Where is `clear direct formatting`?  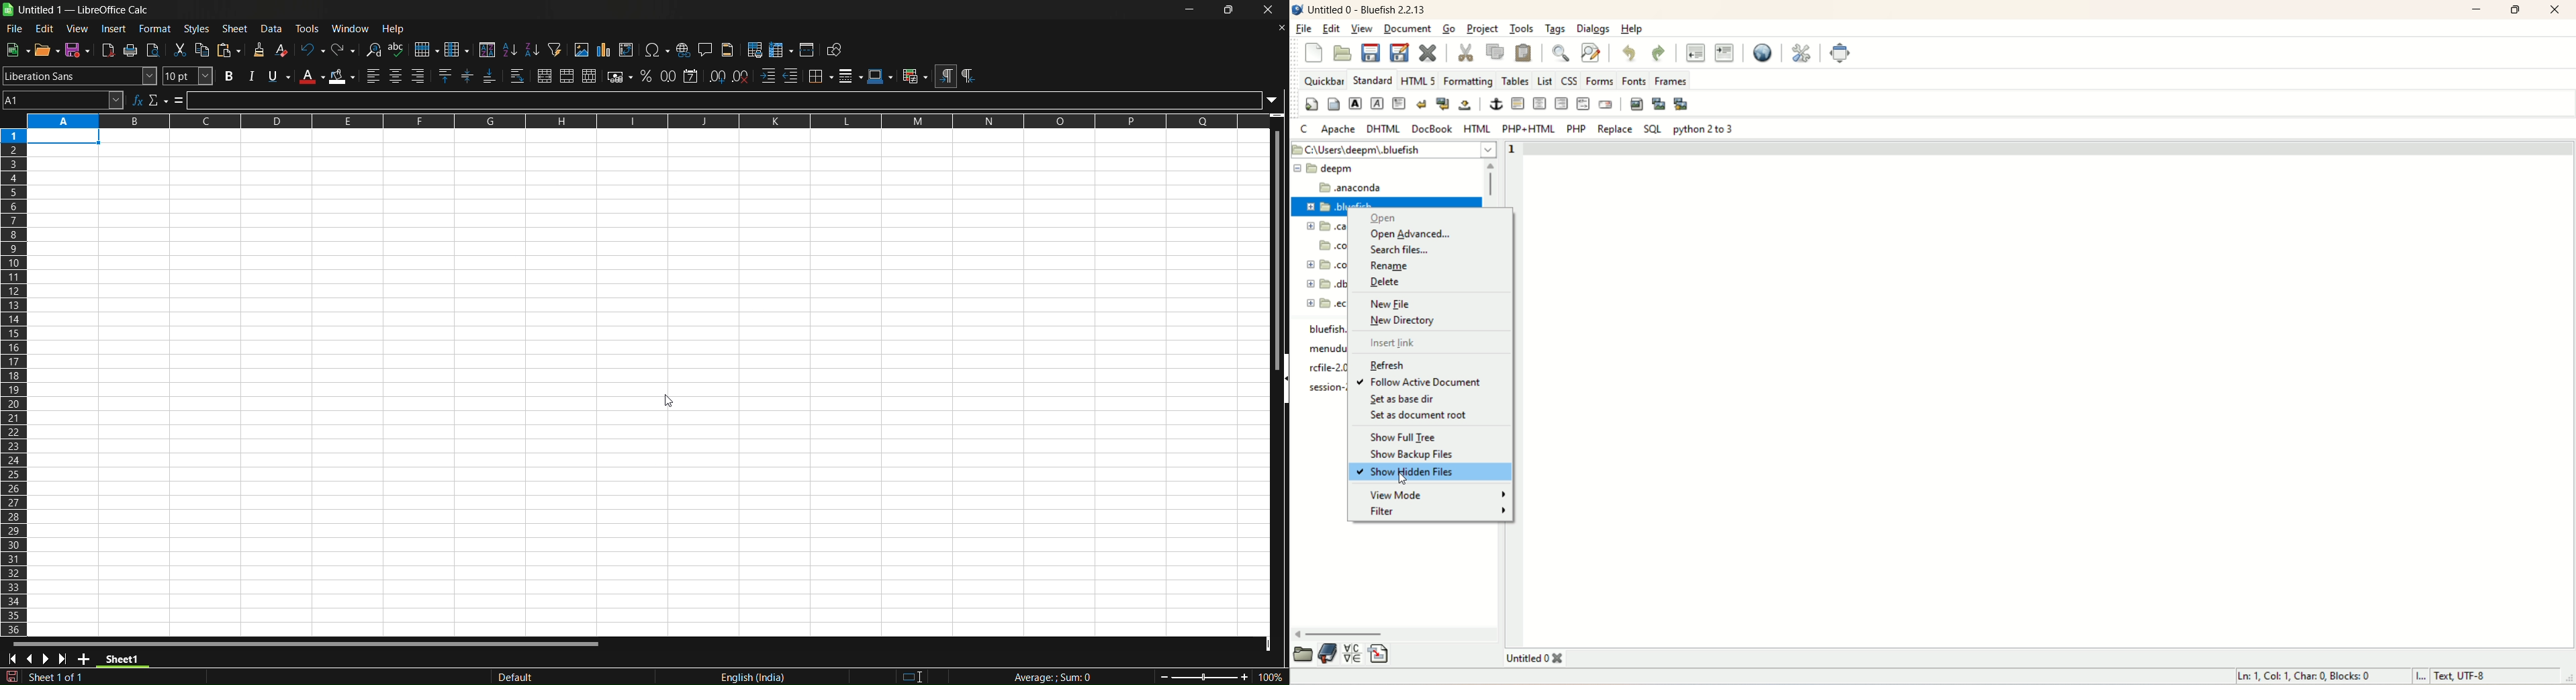 clear direct formatting is located at coordinates (283, 50).